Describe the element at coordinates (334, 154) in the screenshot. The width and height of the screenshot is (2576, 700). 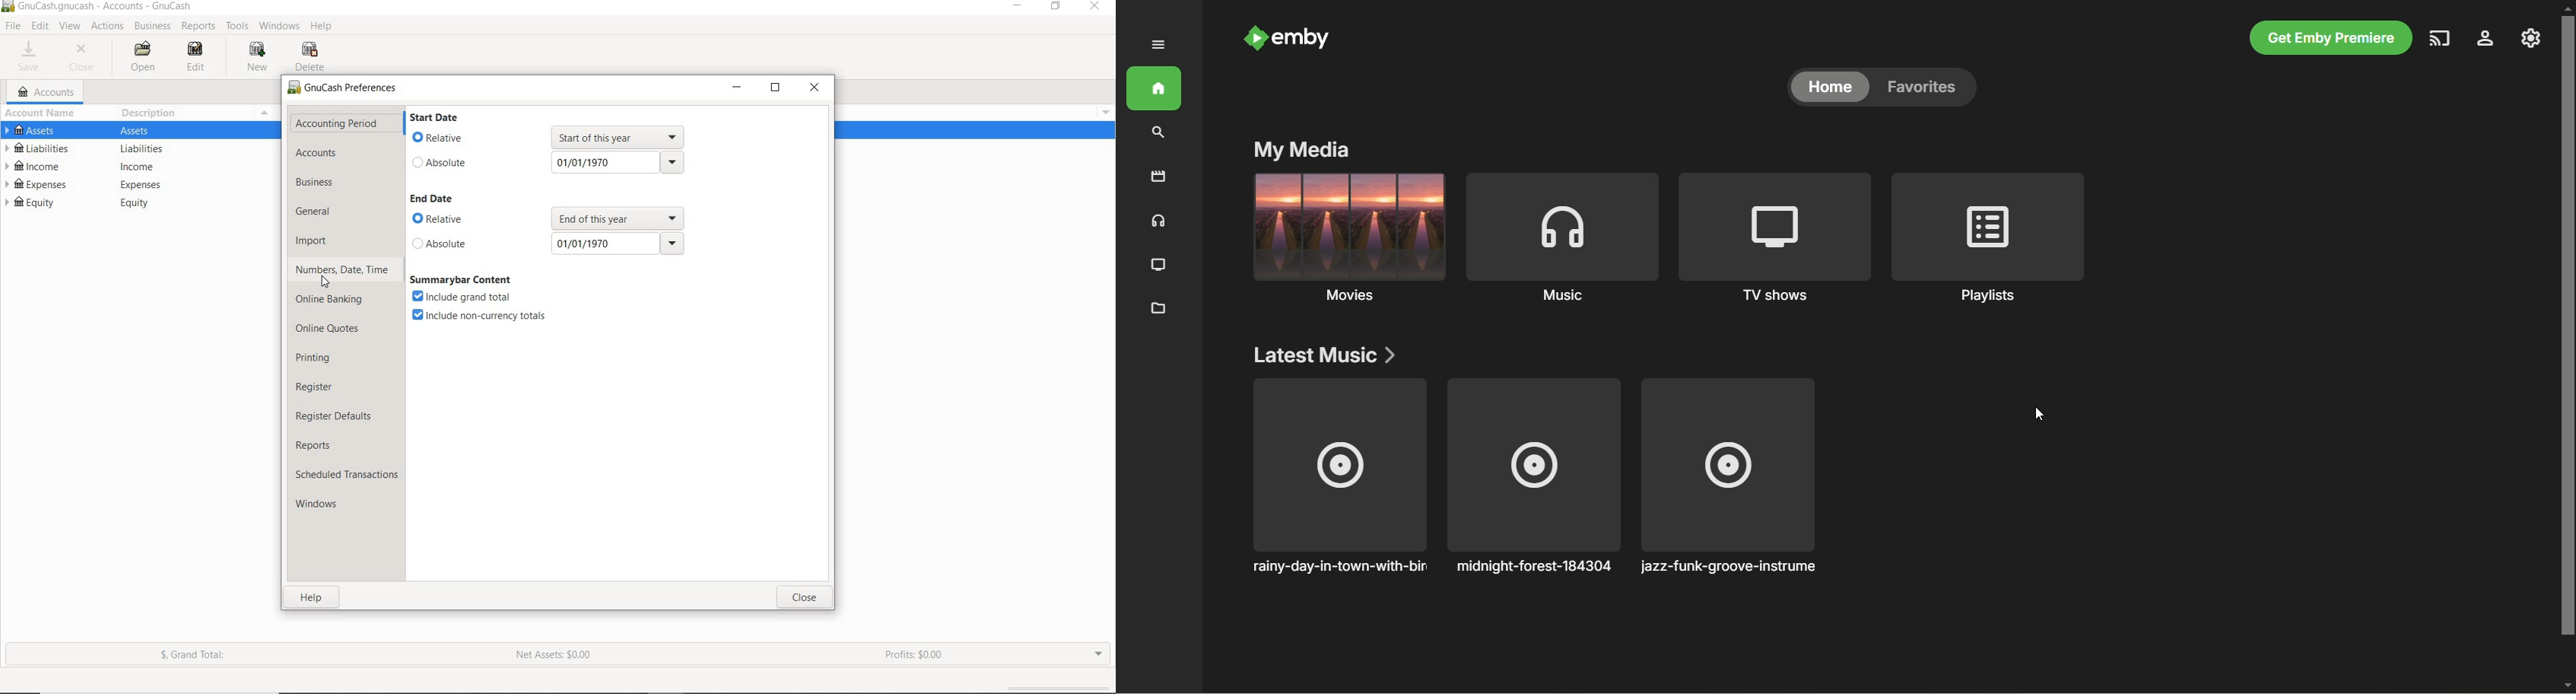
I see `accounts` at that location.